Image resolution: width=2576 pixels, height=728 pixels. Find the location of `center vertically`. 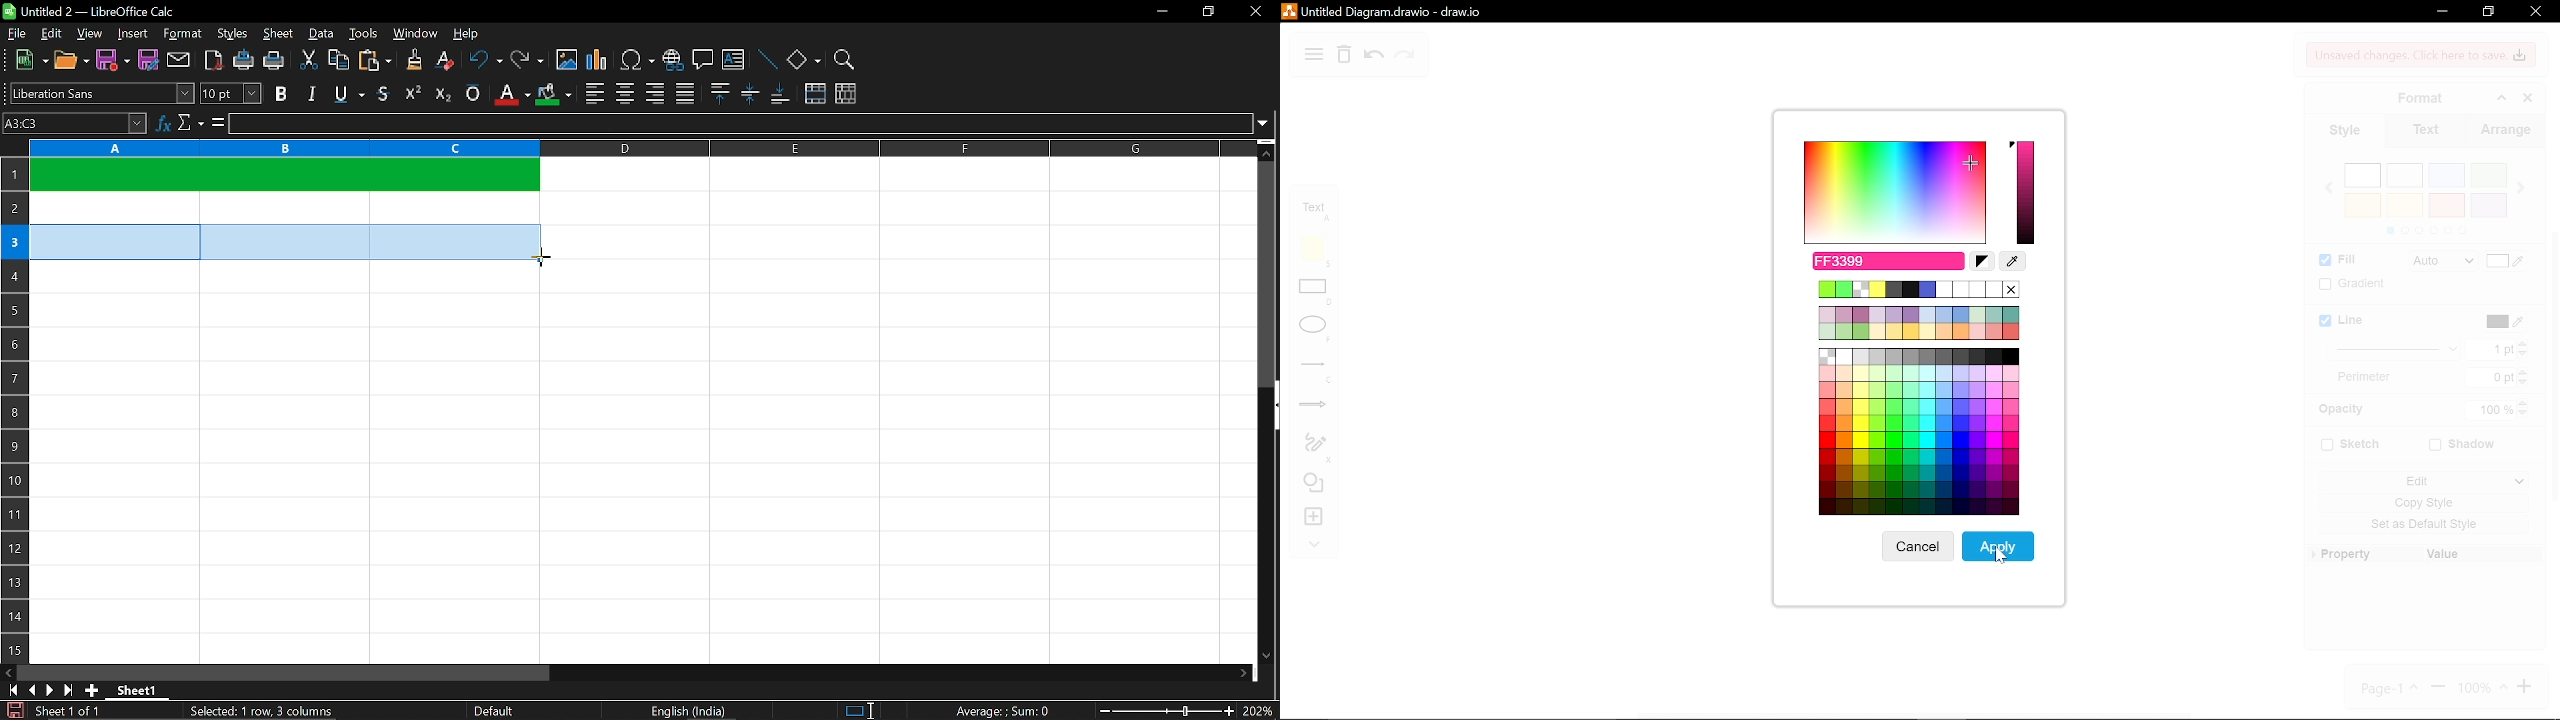

center vertically is located at coordinates (750, 95).